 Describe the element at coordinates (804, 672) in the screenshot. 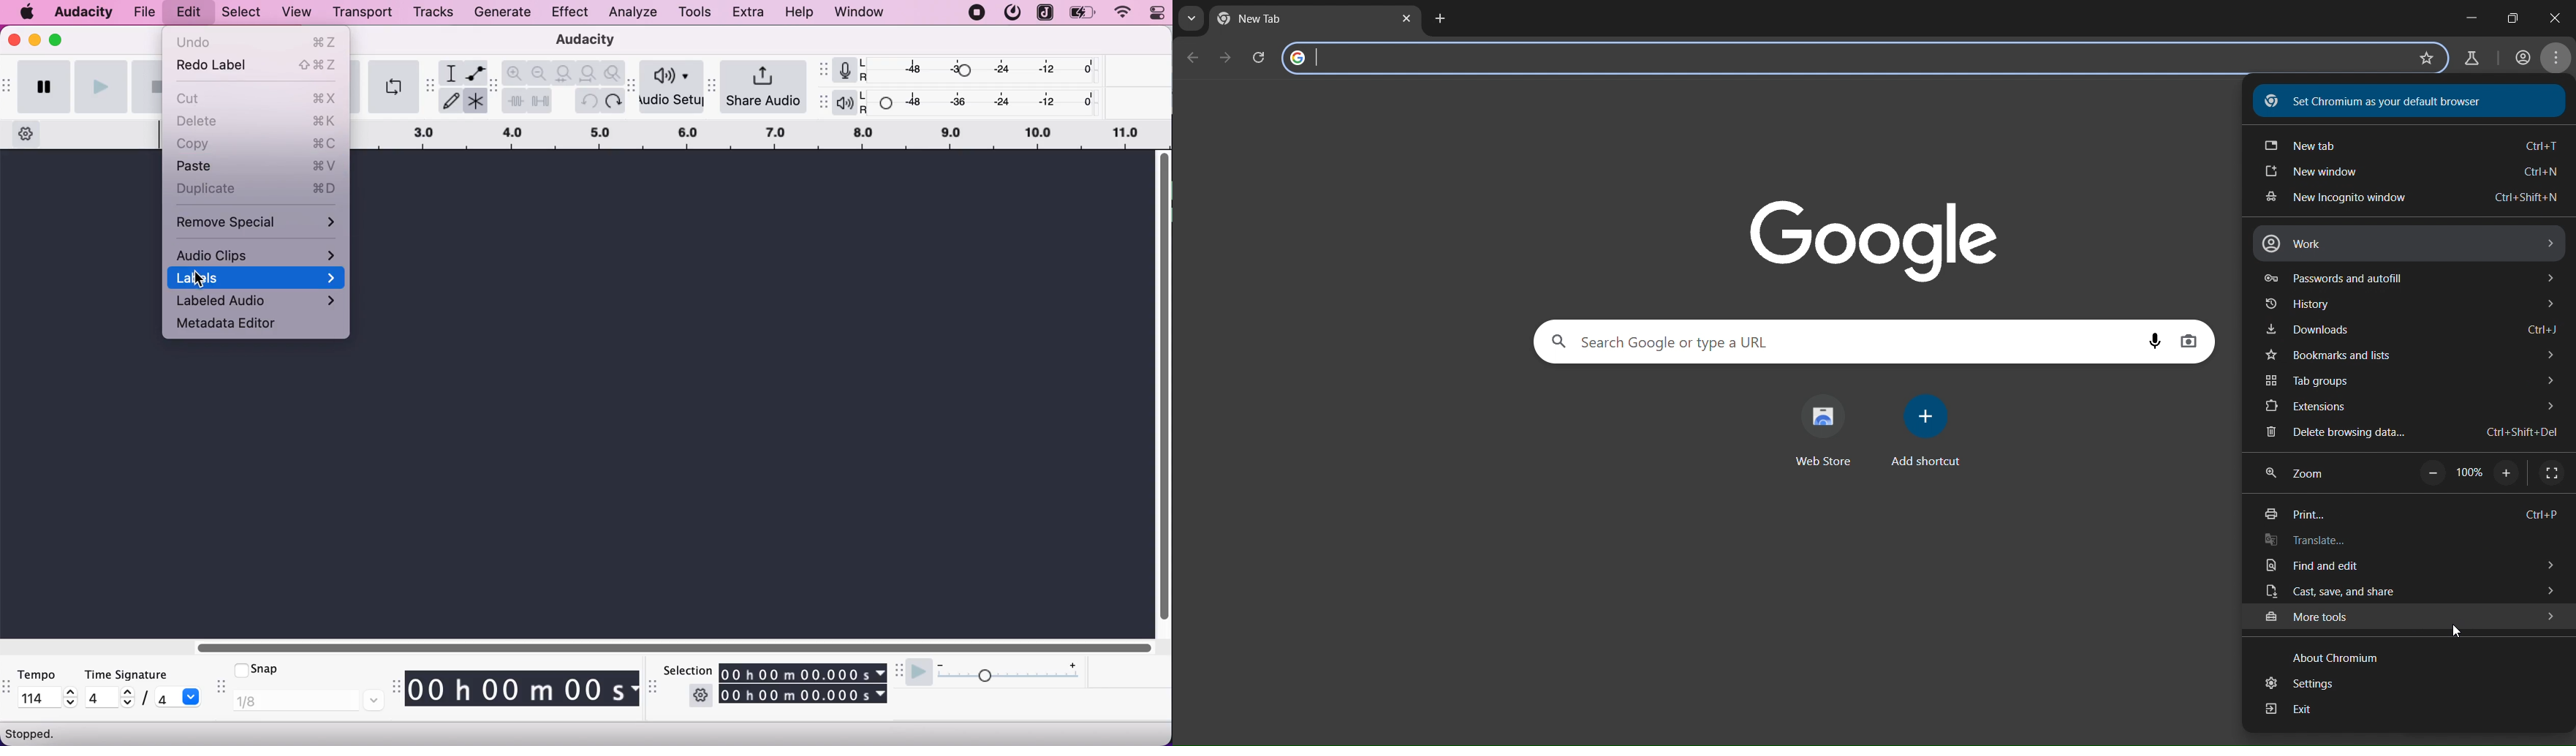

I see `track timing` at that location.